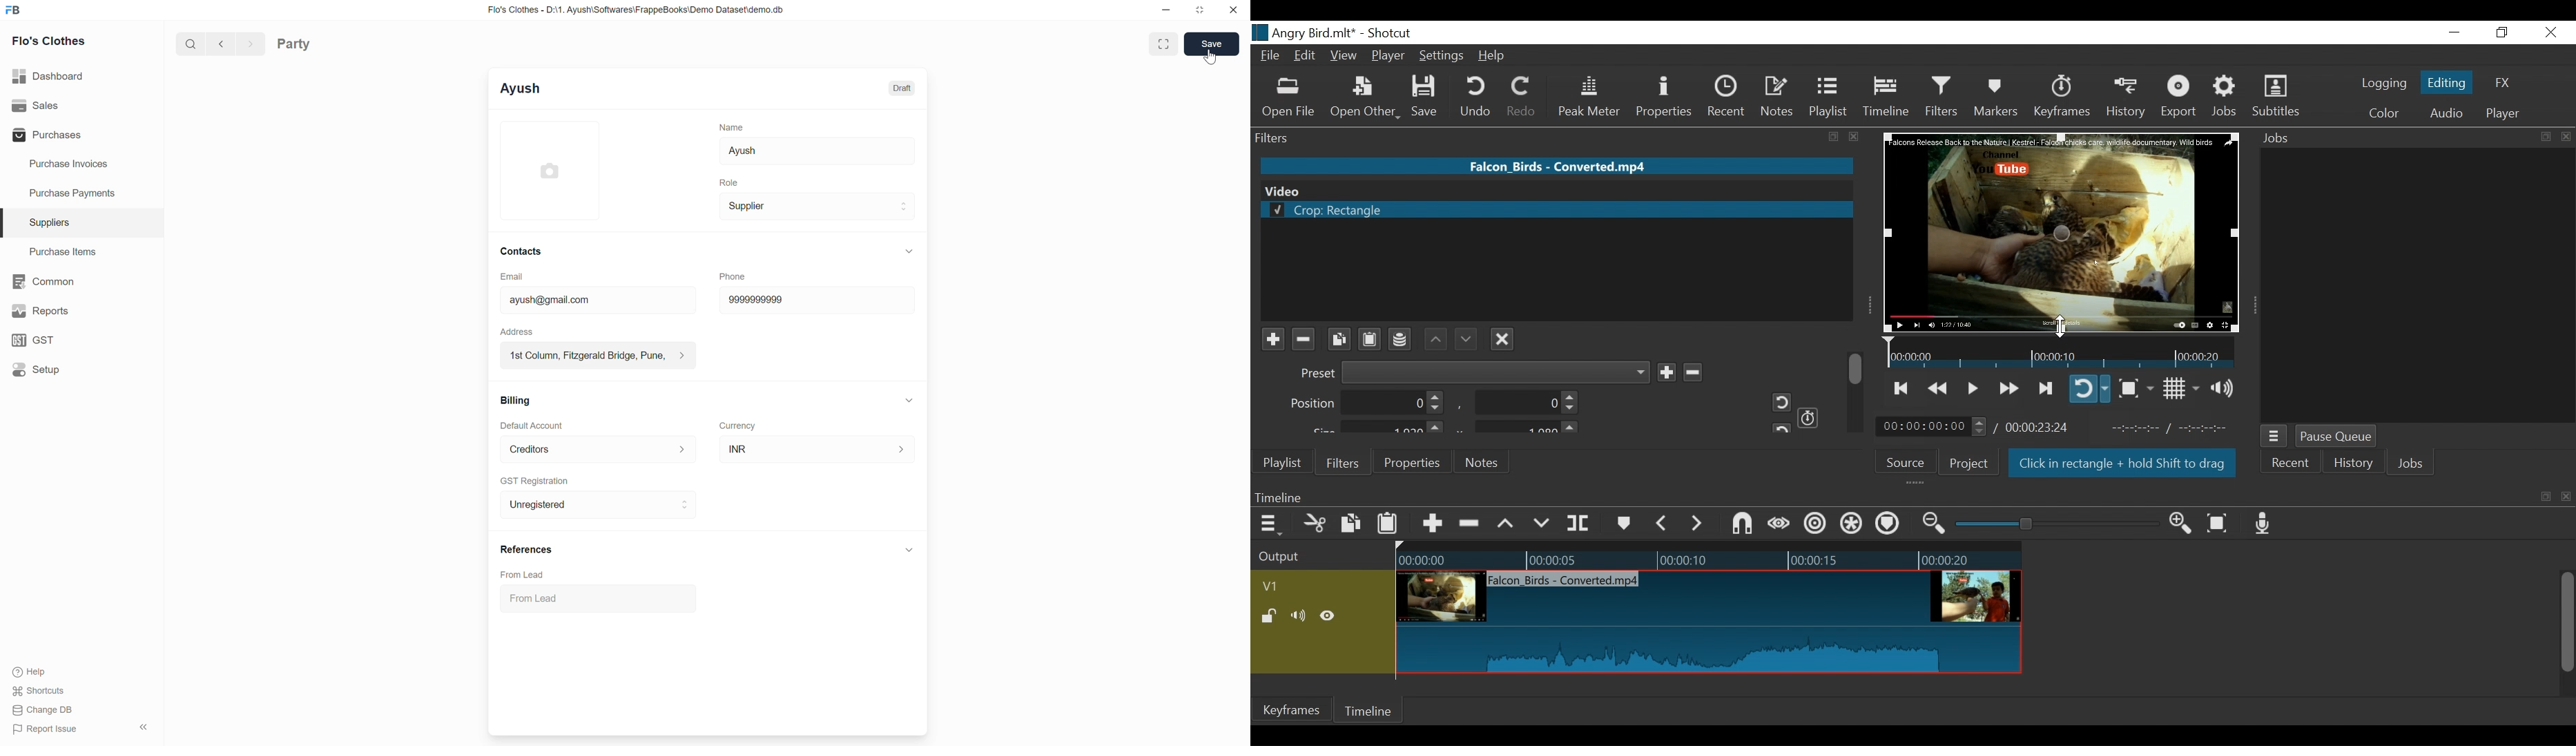 This screenshot has width=2576, height=756. What do you see at coordinates (1289, 99) in the screenshot?
I see `Open File` at bounding box center [1289, 99].